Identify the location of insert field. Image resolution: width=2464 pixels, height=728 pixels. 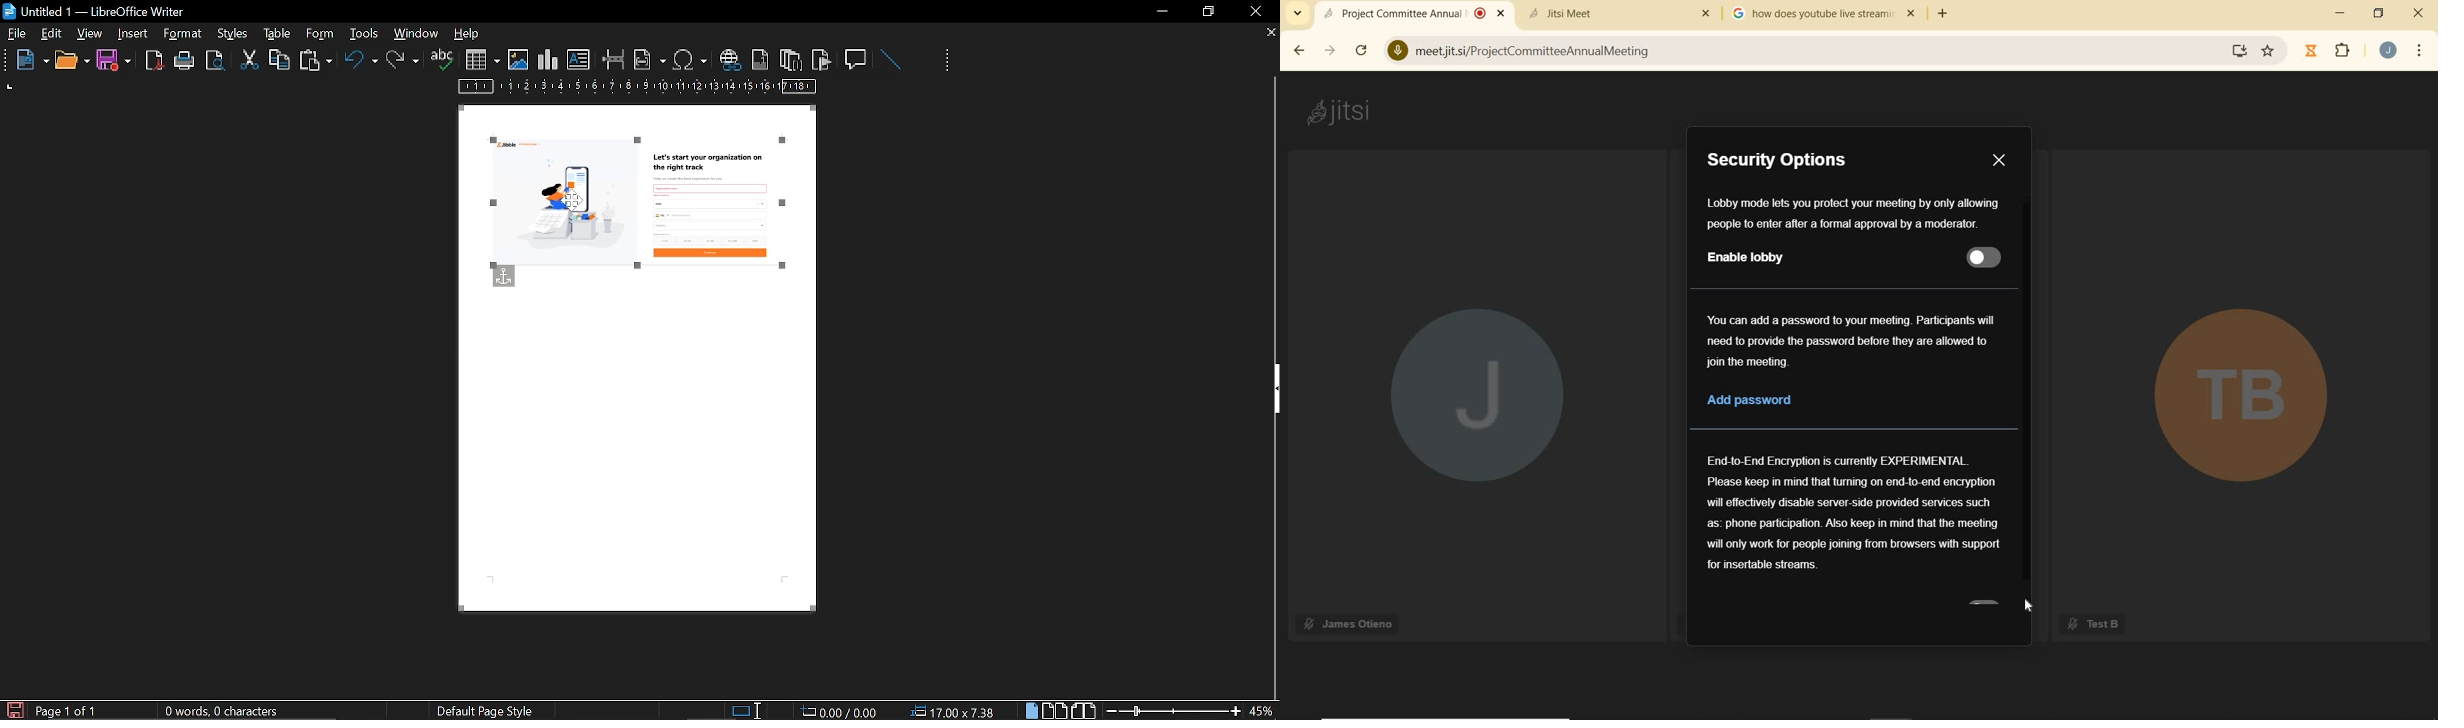
(650, 59).